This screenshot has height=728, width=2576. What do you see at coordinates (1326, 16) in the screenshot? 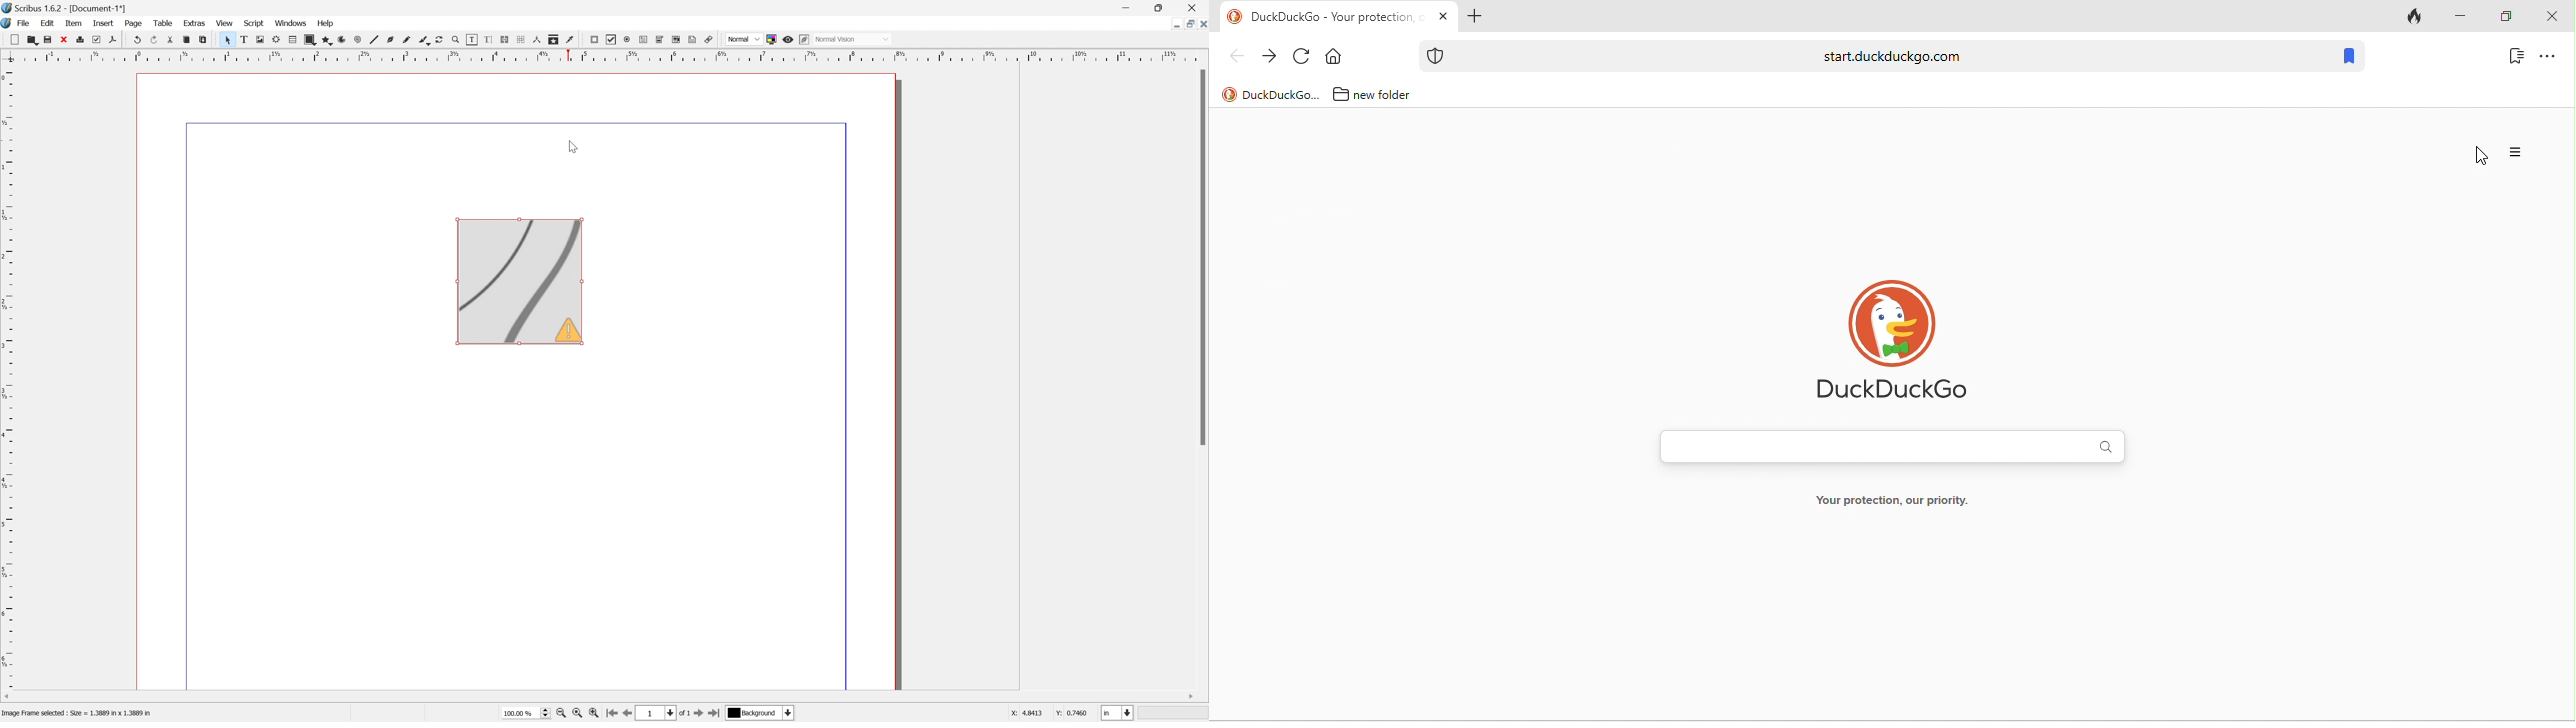
I see `duckduckgo tab` at bounding box center [1326, 16].